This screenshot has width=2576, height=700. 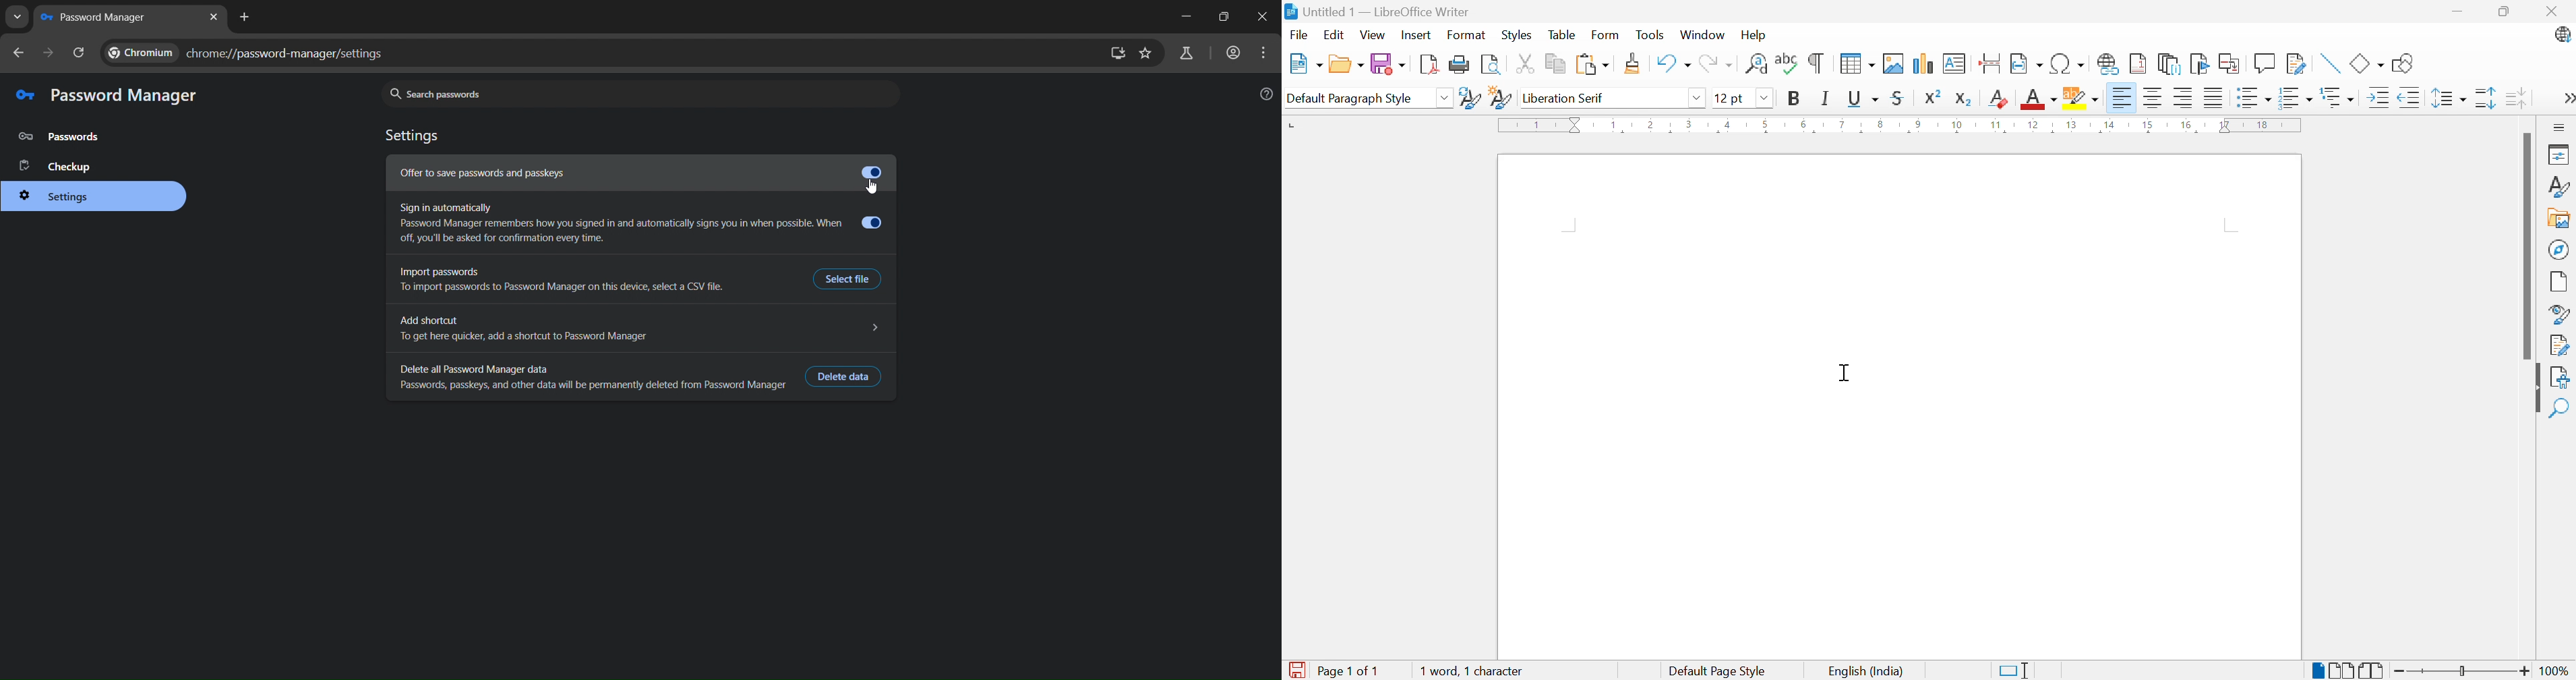 What do you see at coordinates (2343, 671) in the screenshot?
I see `Multiple-page view` at bounding box center [2343, 671].